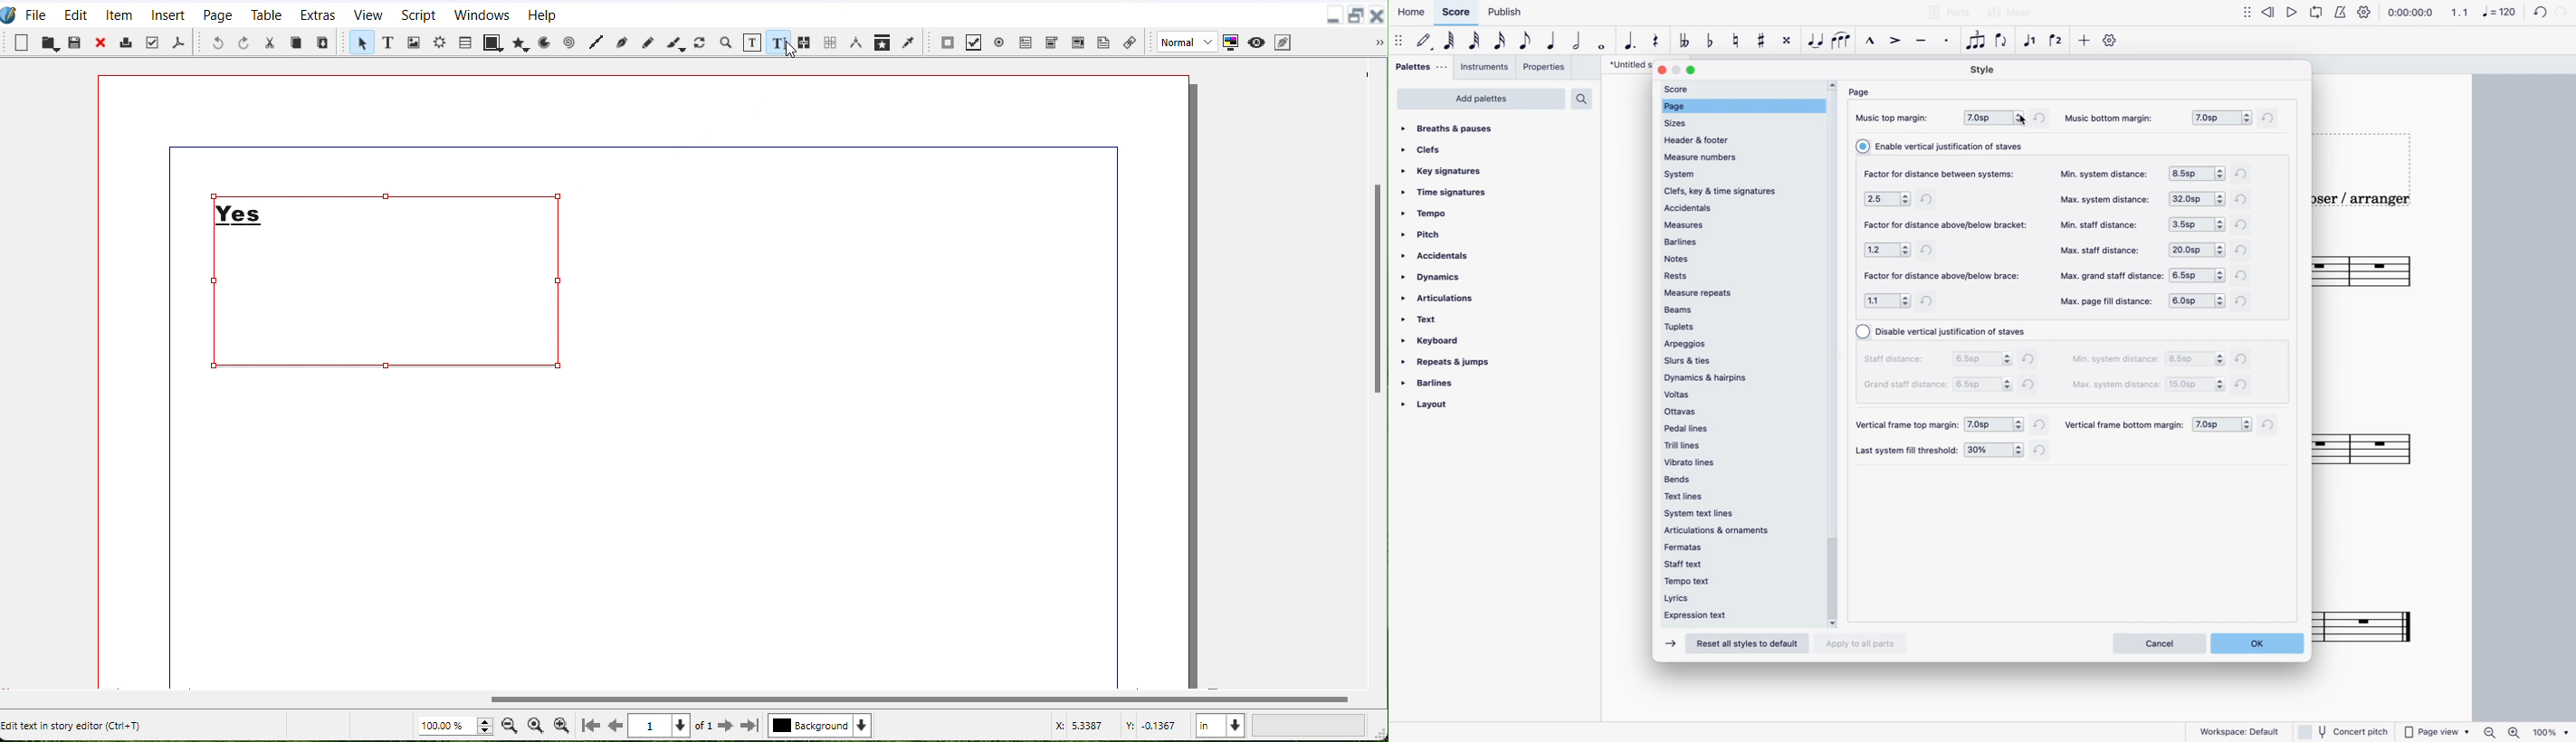 Image resolution: width=2576 pixels, height=756 pixels. What do you see at coordinates (218, 43) in the screenshot?
I see `Undo` at bounding box center [218, 43].